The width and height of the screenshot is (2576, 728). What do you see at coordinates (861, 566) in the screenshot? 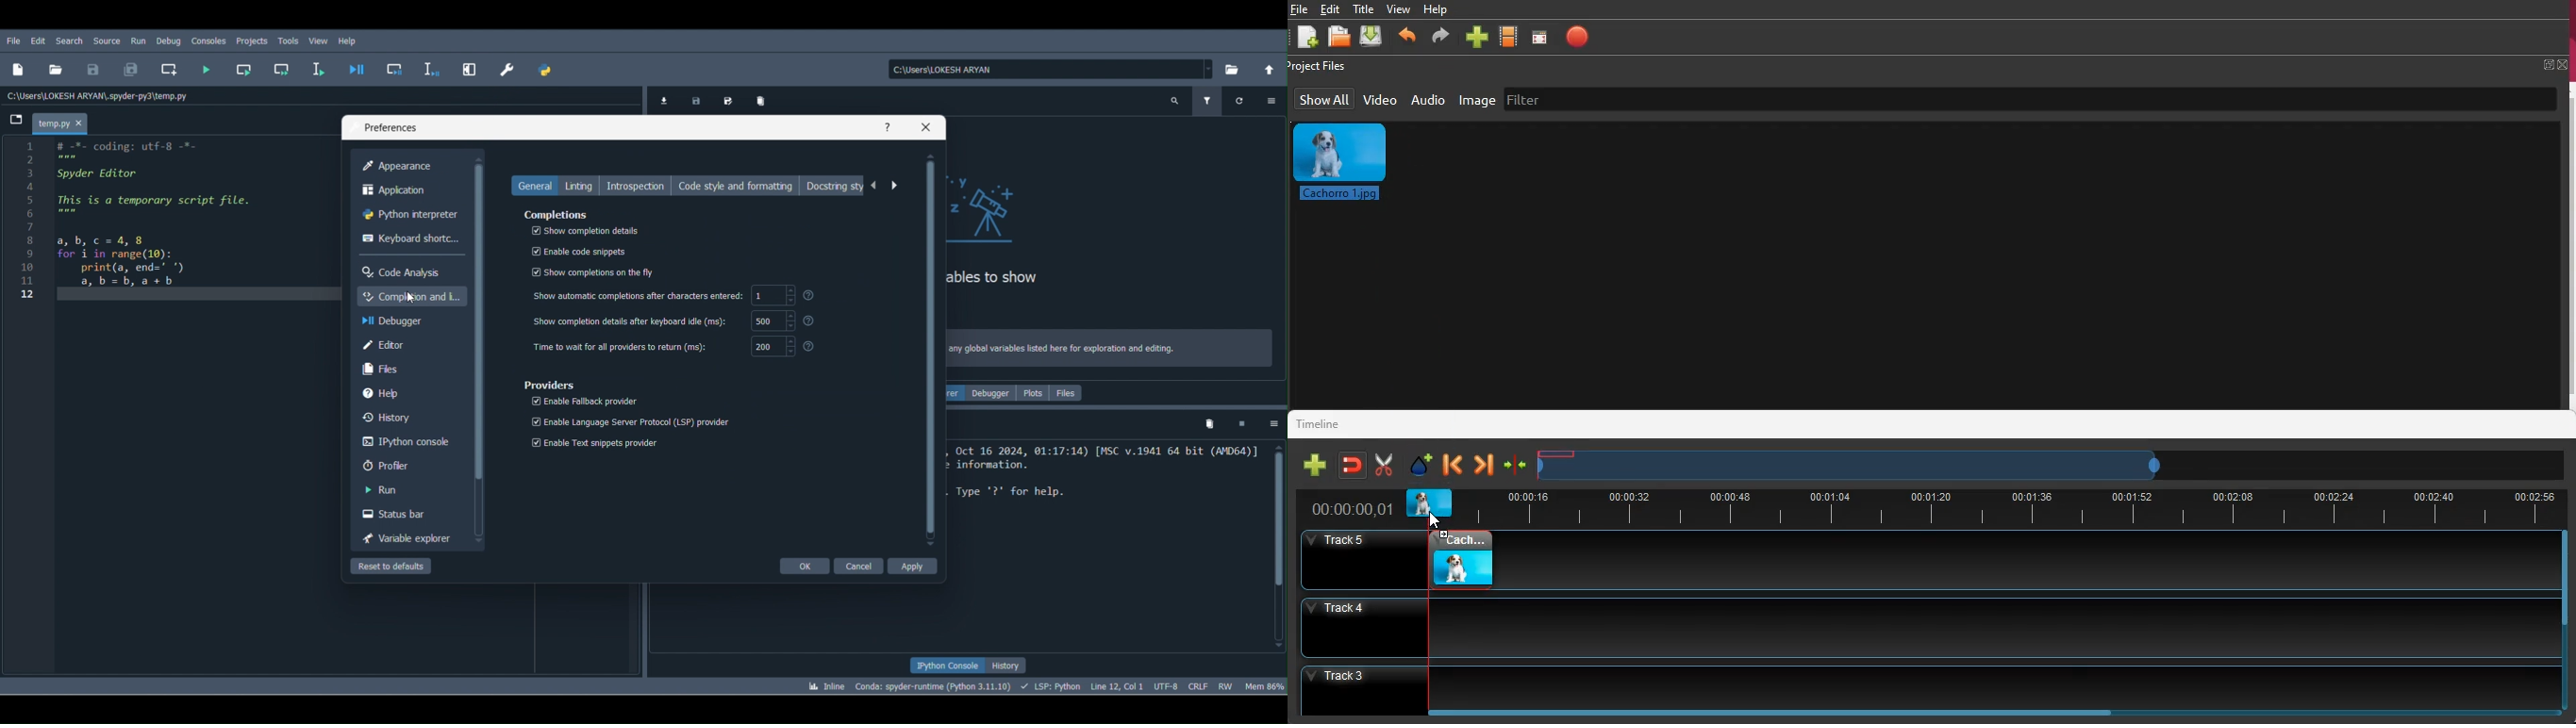
I see `Cancel` at bounding box center [861, 566].